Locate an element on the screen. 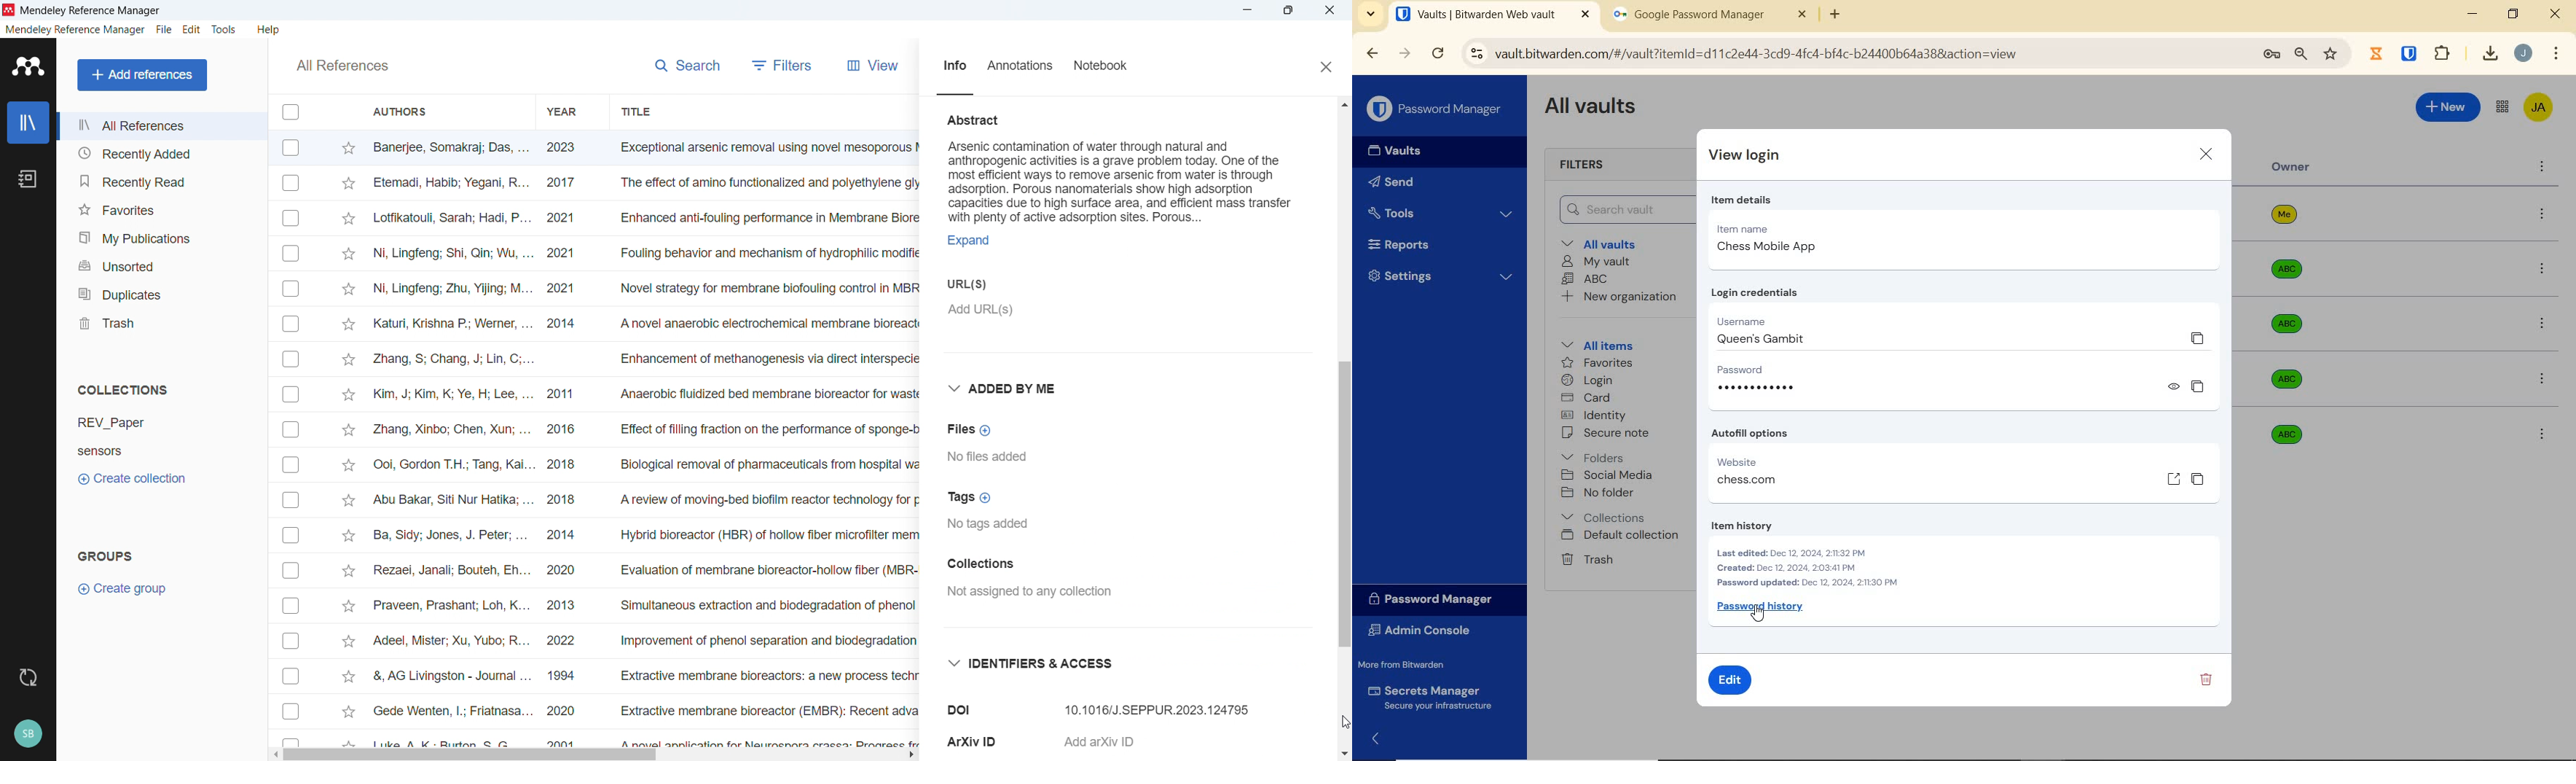 Image resolution: width=2576 pixels, height=784 pixels. my publications is located at coordinates (161, 235).